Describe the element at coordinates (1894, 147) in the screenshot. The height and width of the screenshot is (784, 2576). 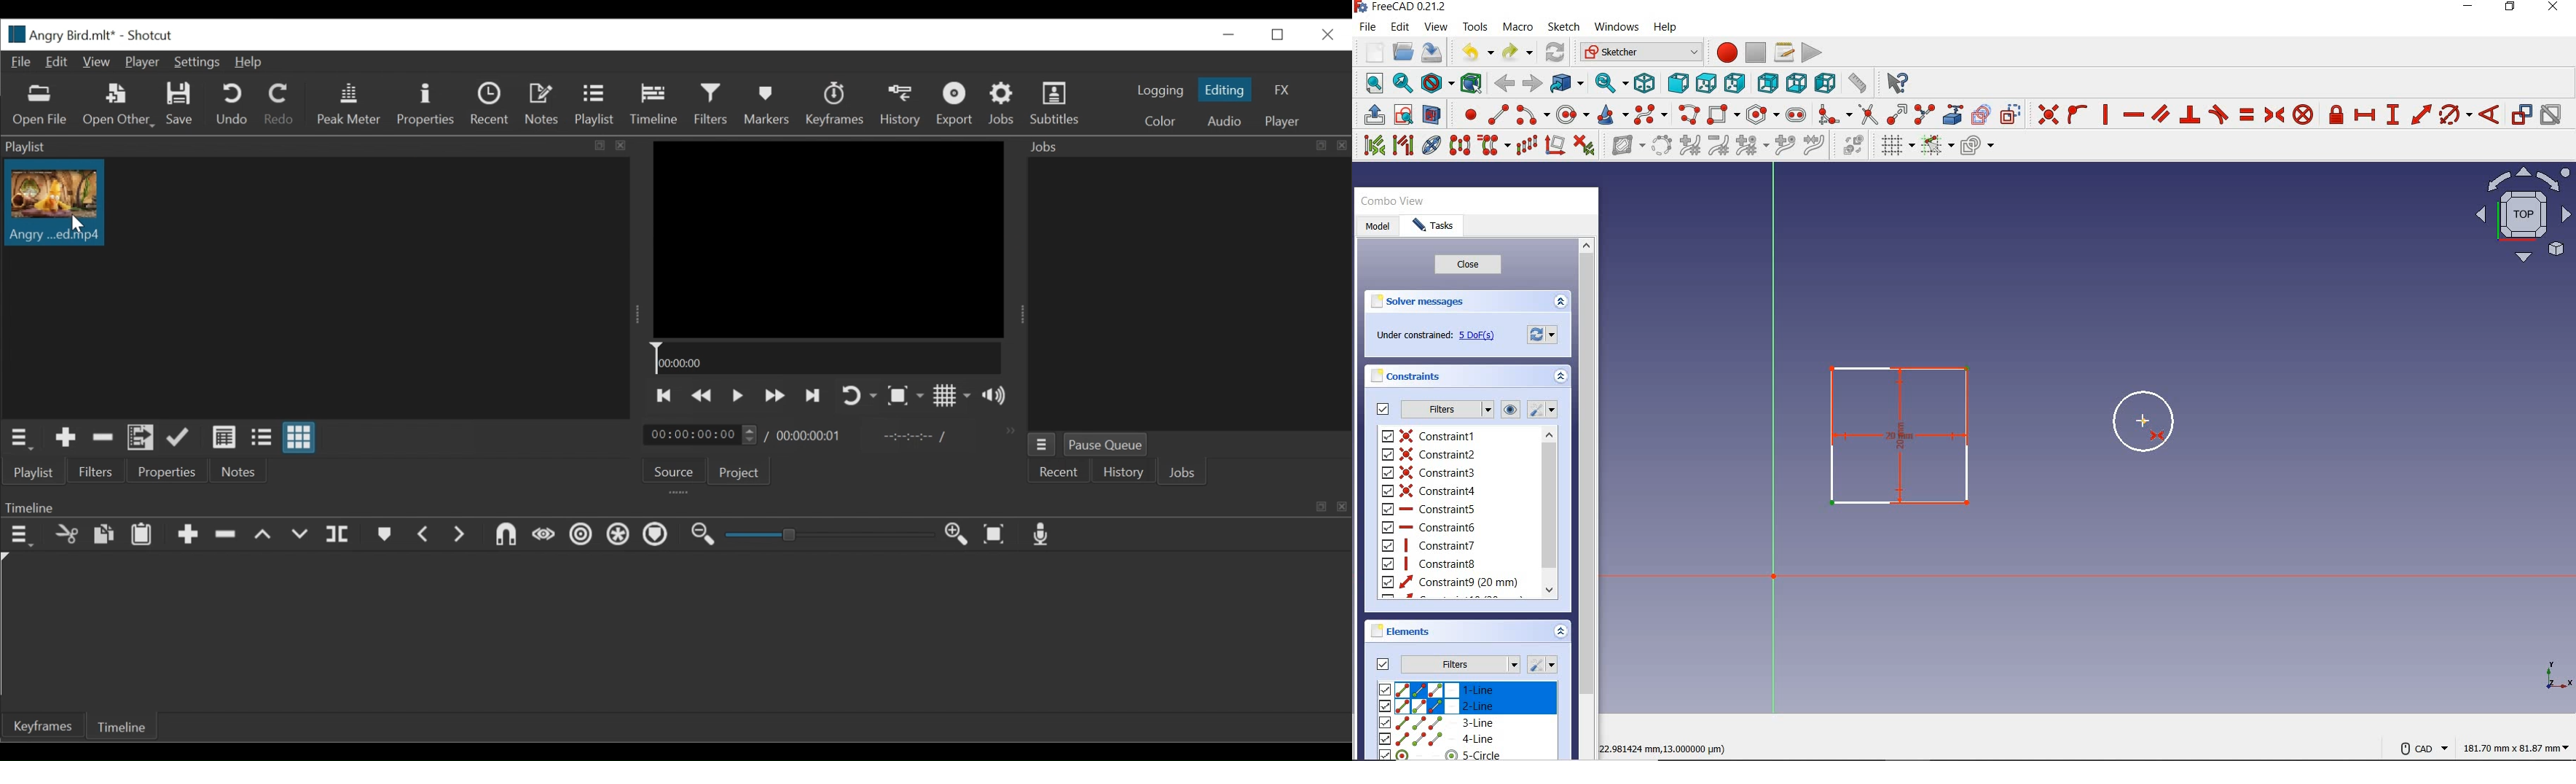
I see `toggle grid` at that location.